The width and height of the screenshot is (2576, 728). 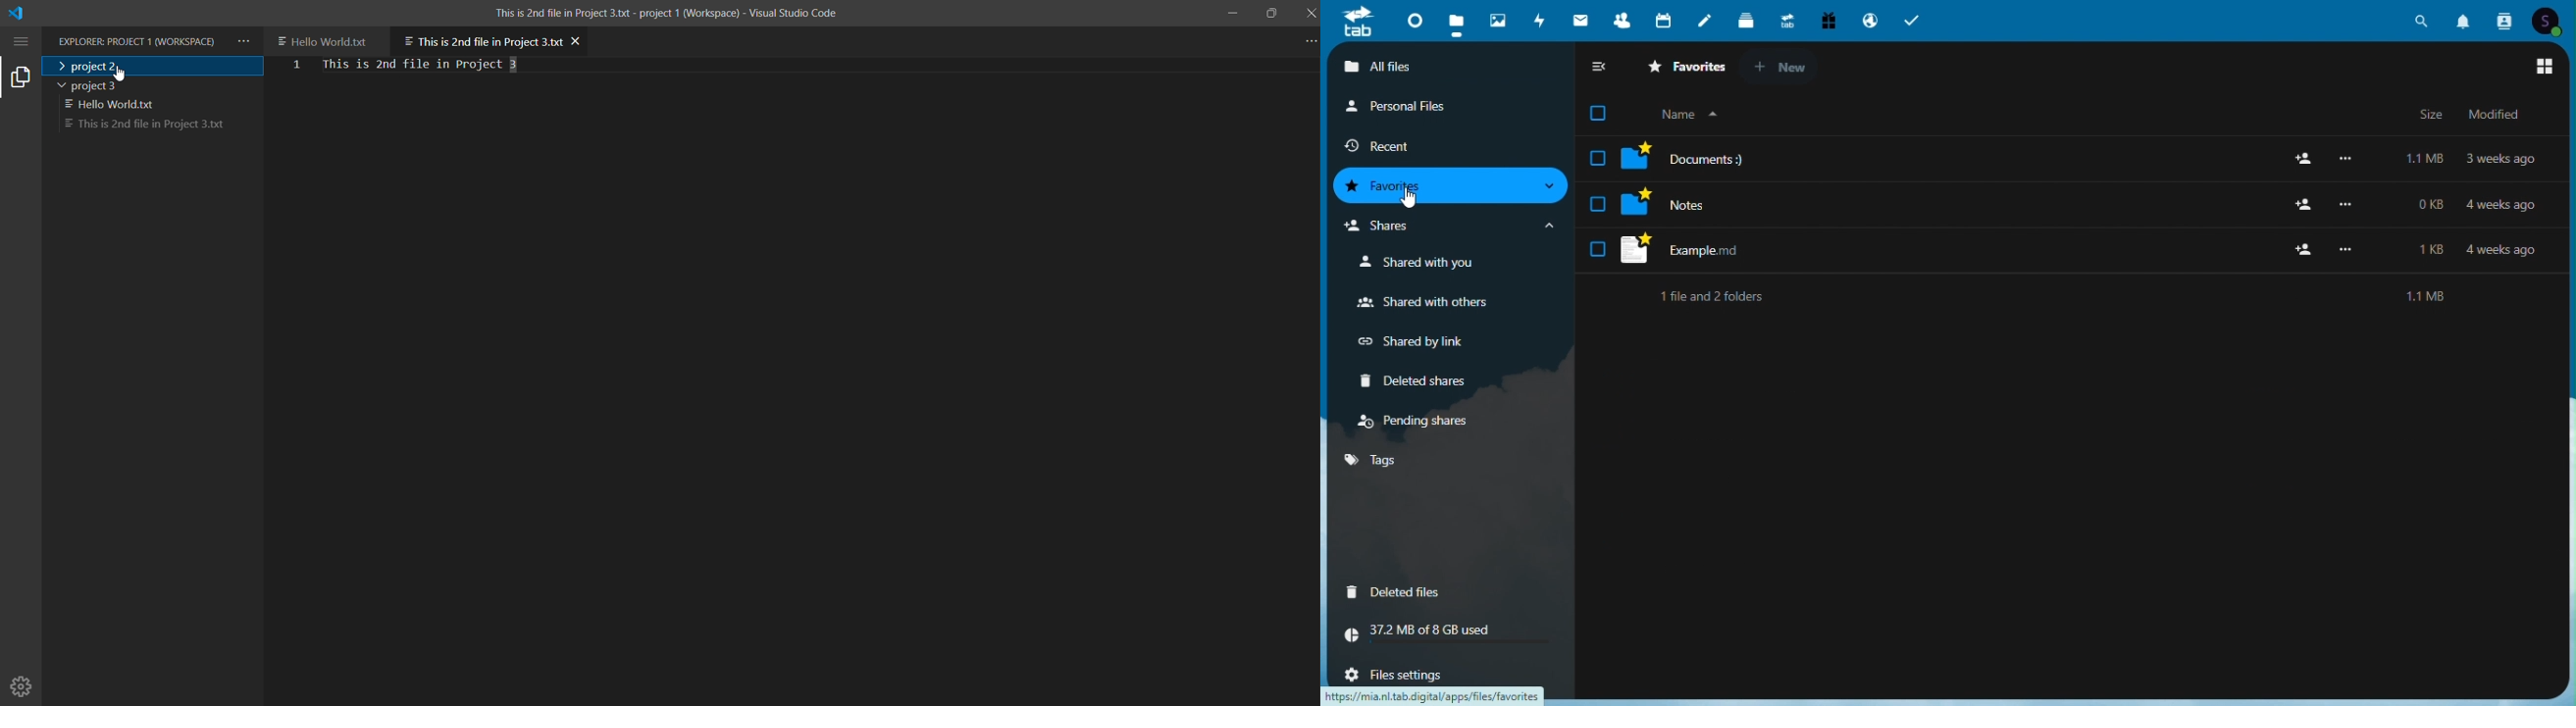 What do you see at coordinates (1709, 20) in the screenshot?
I see `notes` at bounding box center [1709, 20].